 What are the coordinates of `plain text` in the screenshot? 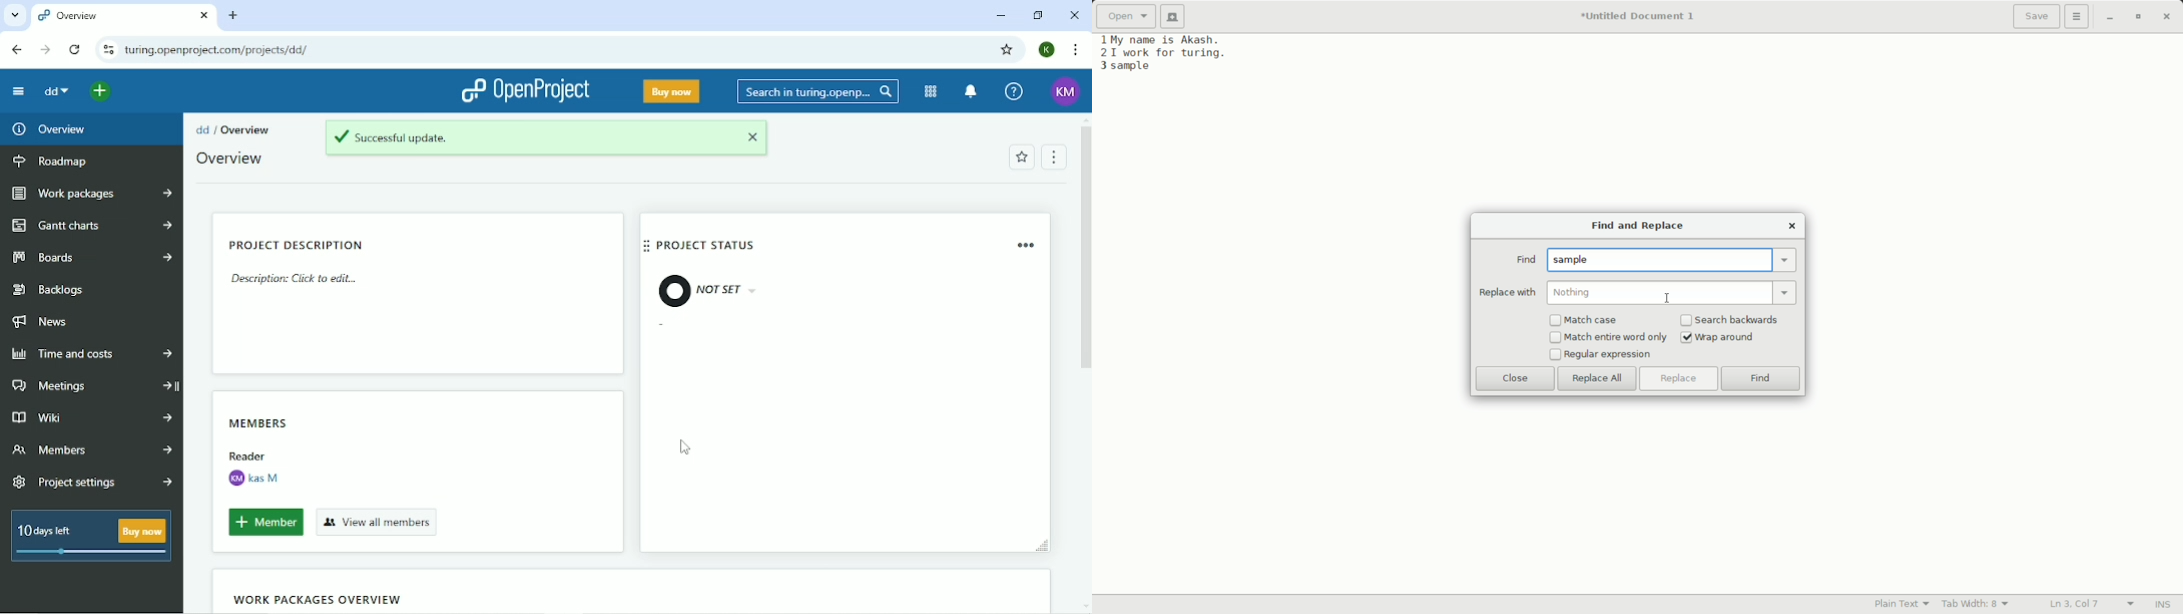 It's located at (1905, 603).